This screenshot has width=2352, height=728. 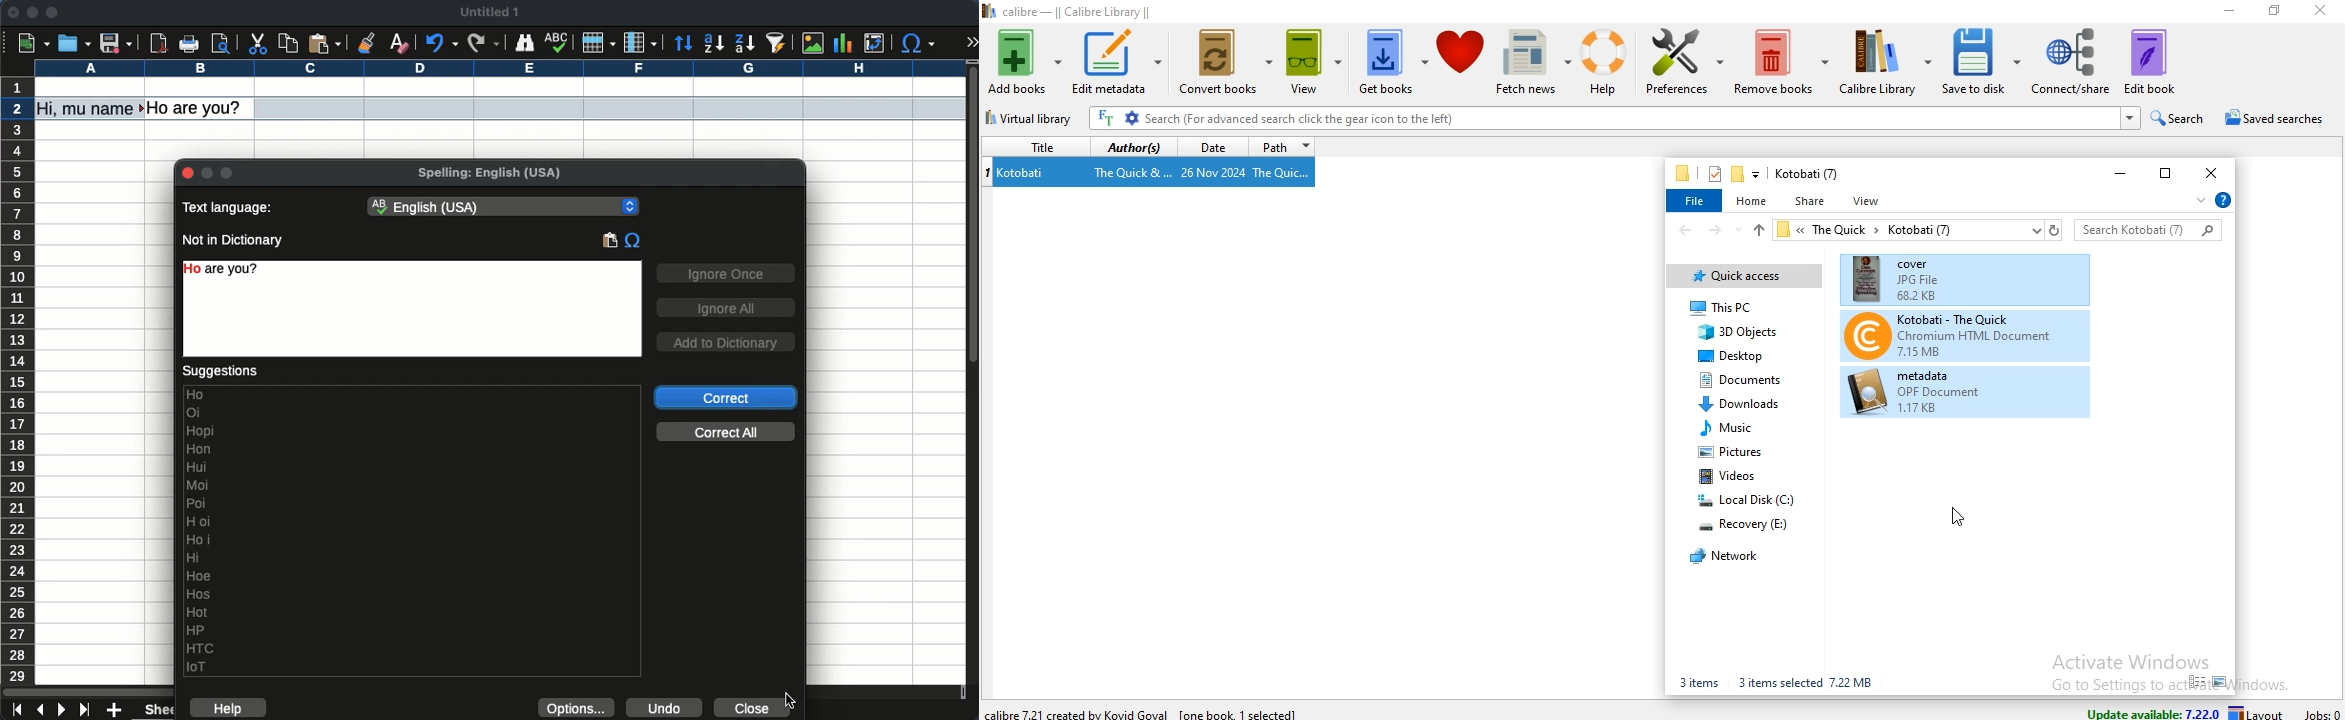 What do you see at coordinates (488, 175) in the screenshot?
I see `spelling: English (USA)` at bounding box center [488, 175].